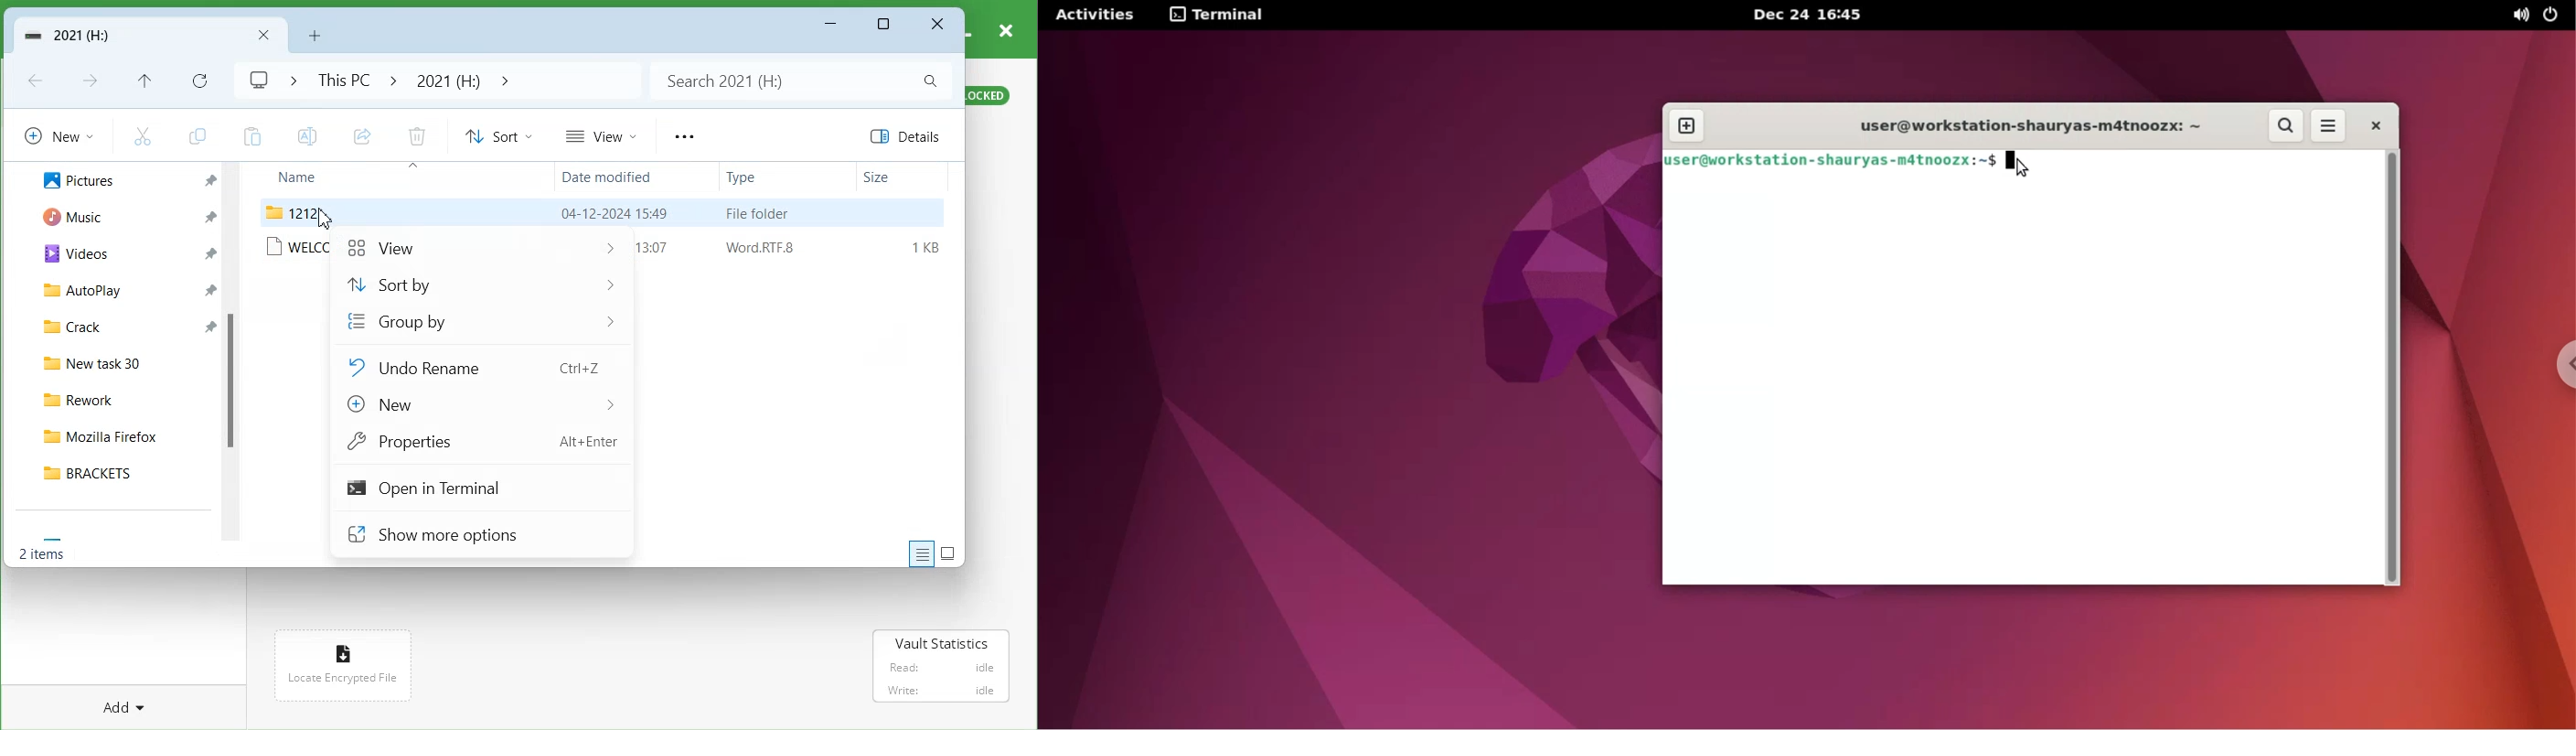 This screenshot has height=756, width=2576. Describe the element at coordinates (258, 81) in the screenshot. I see `Logo` at that location.